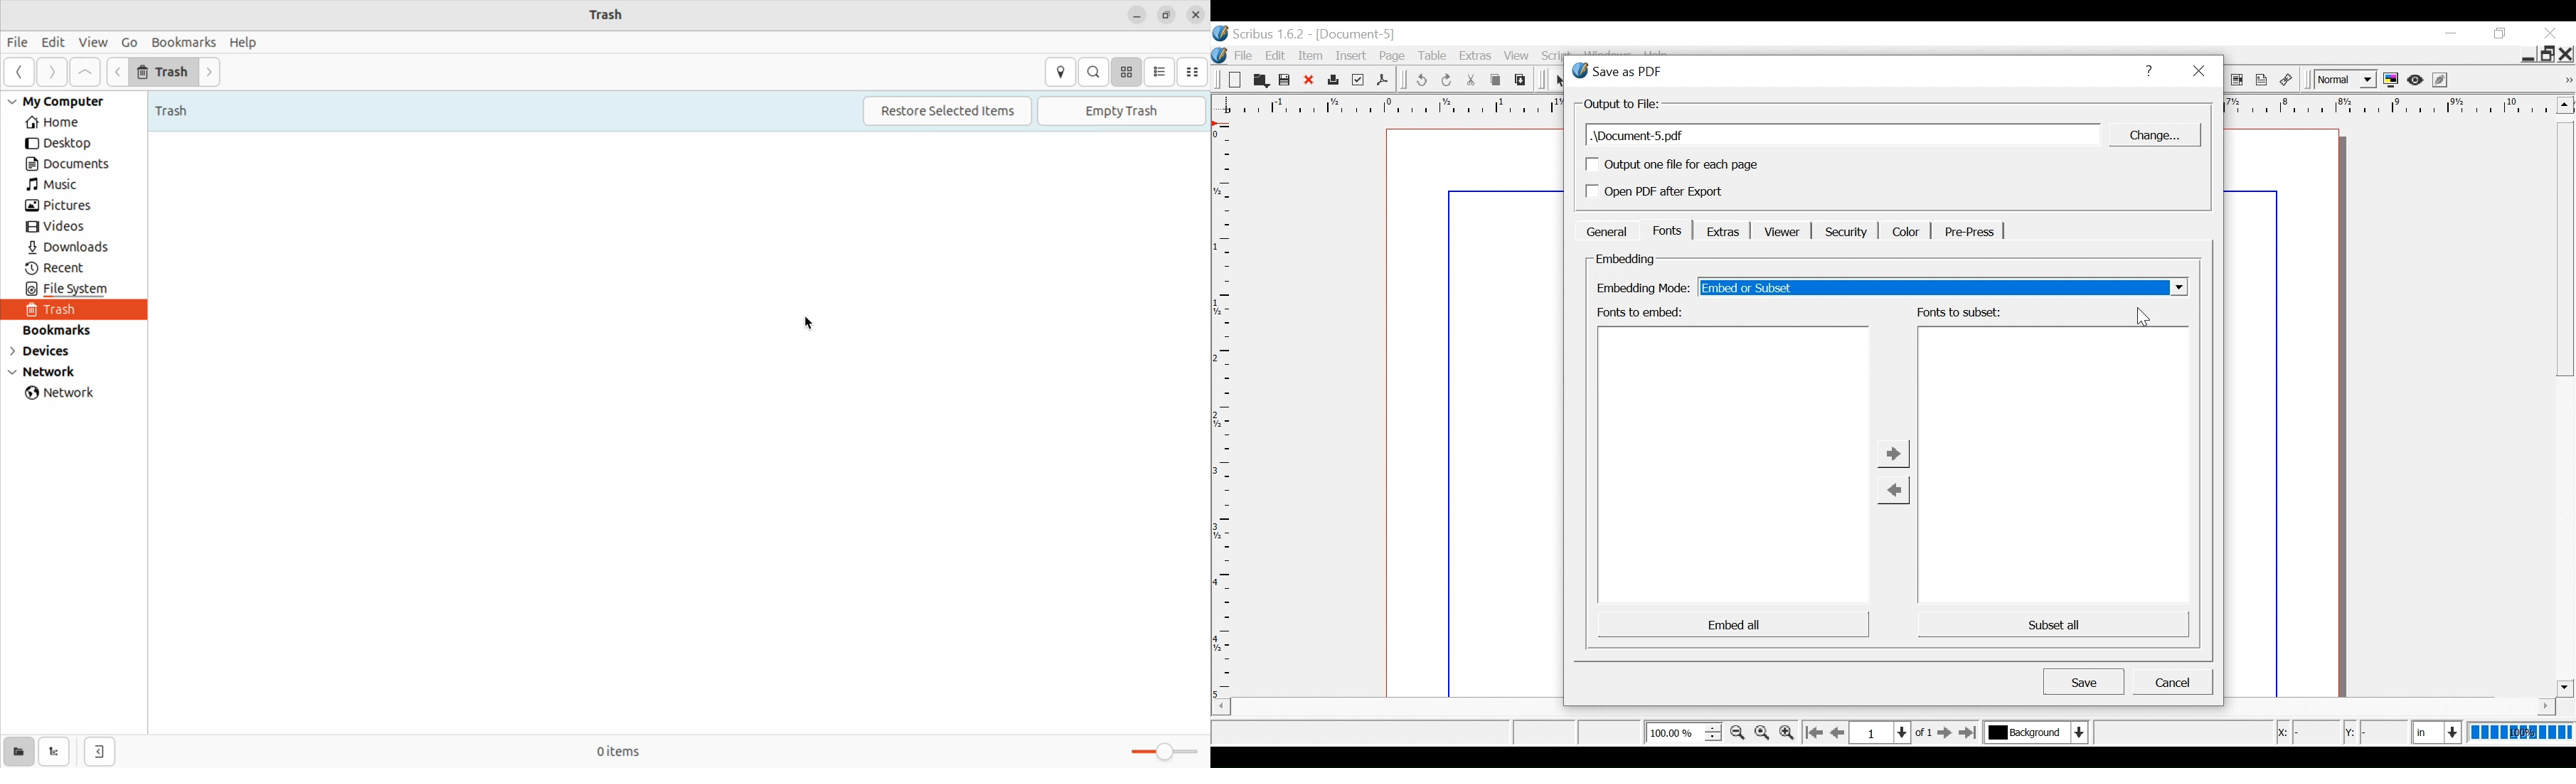 The image size is (2576, 784). I want to click on compact view, so click(1195, 72).